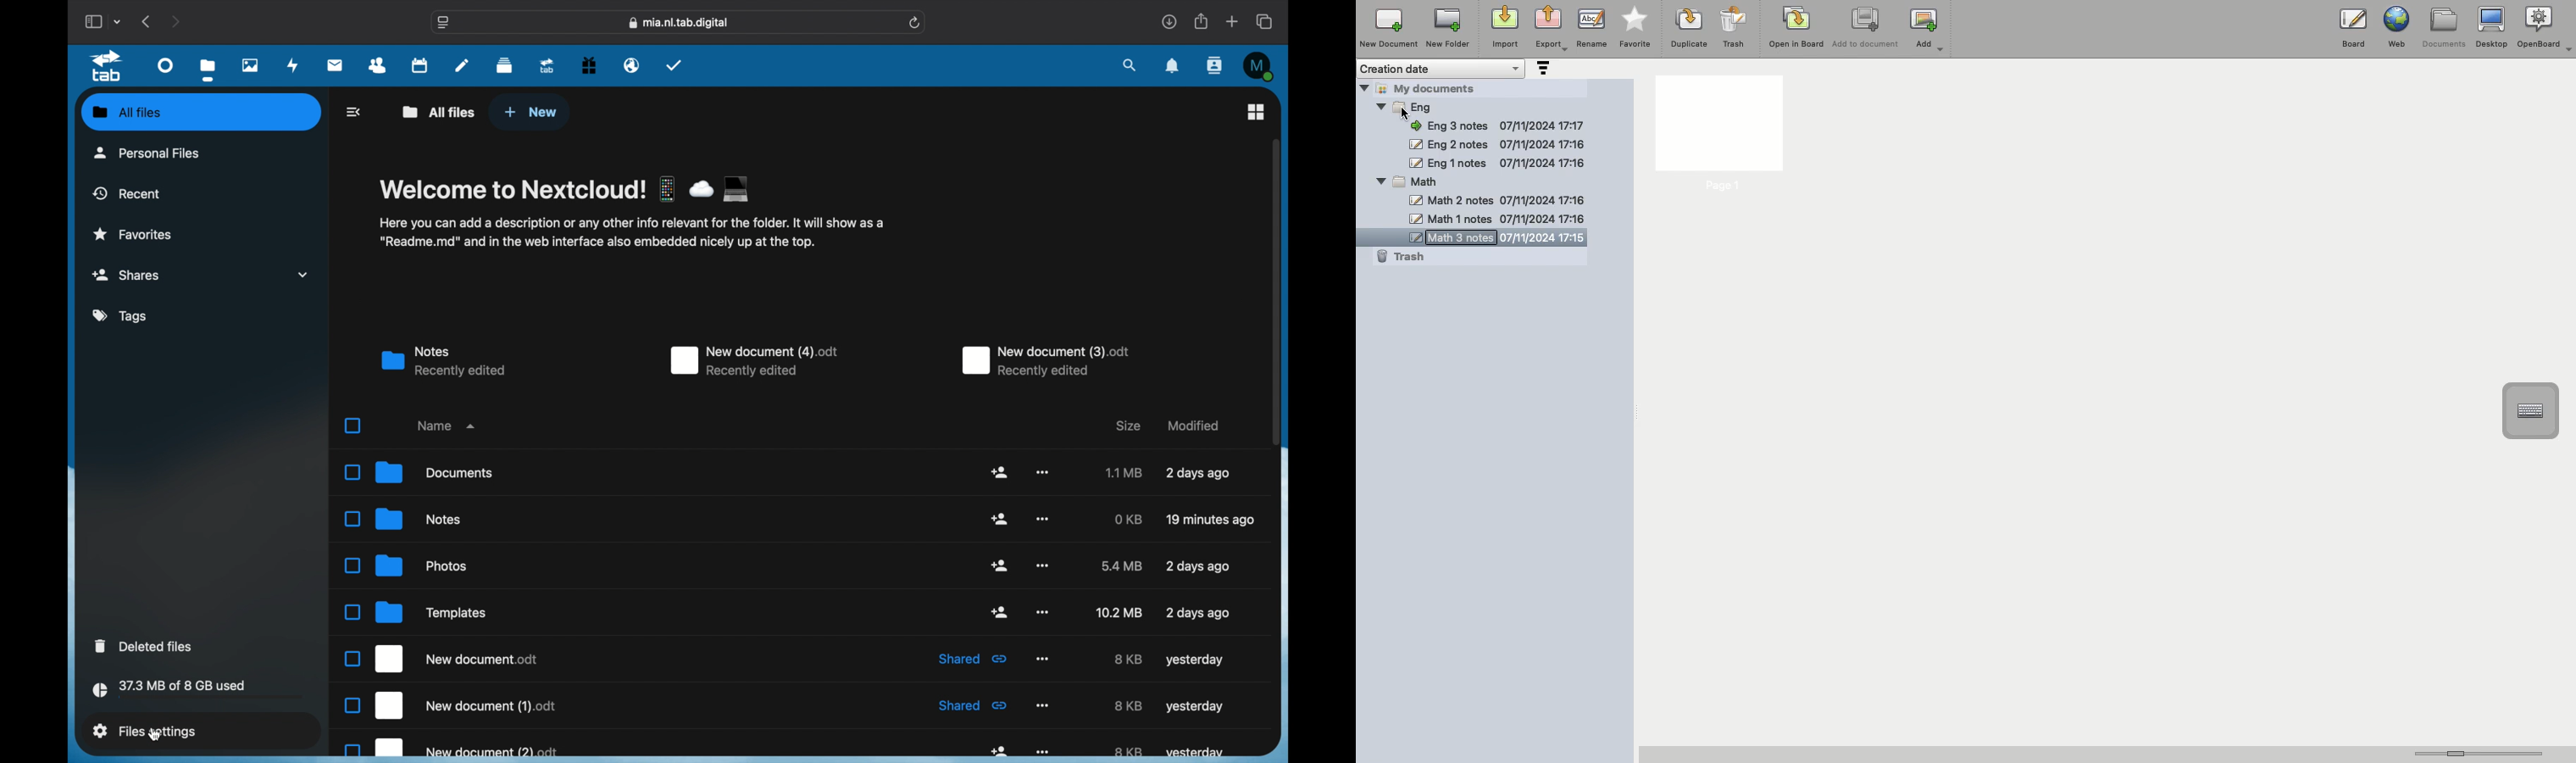 Image resolution: width=2576 pixels, height=784 pixels. Describe the element at coordinates (1042, 472) in the screenshot. I see `more options` at that location.